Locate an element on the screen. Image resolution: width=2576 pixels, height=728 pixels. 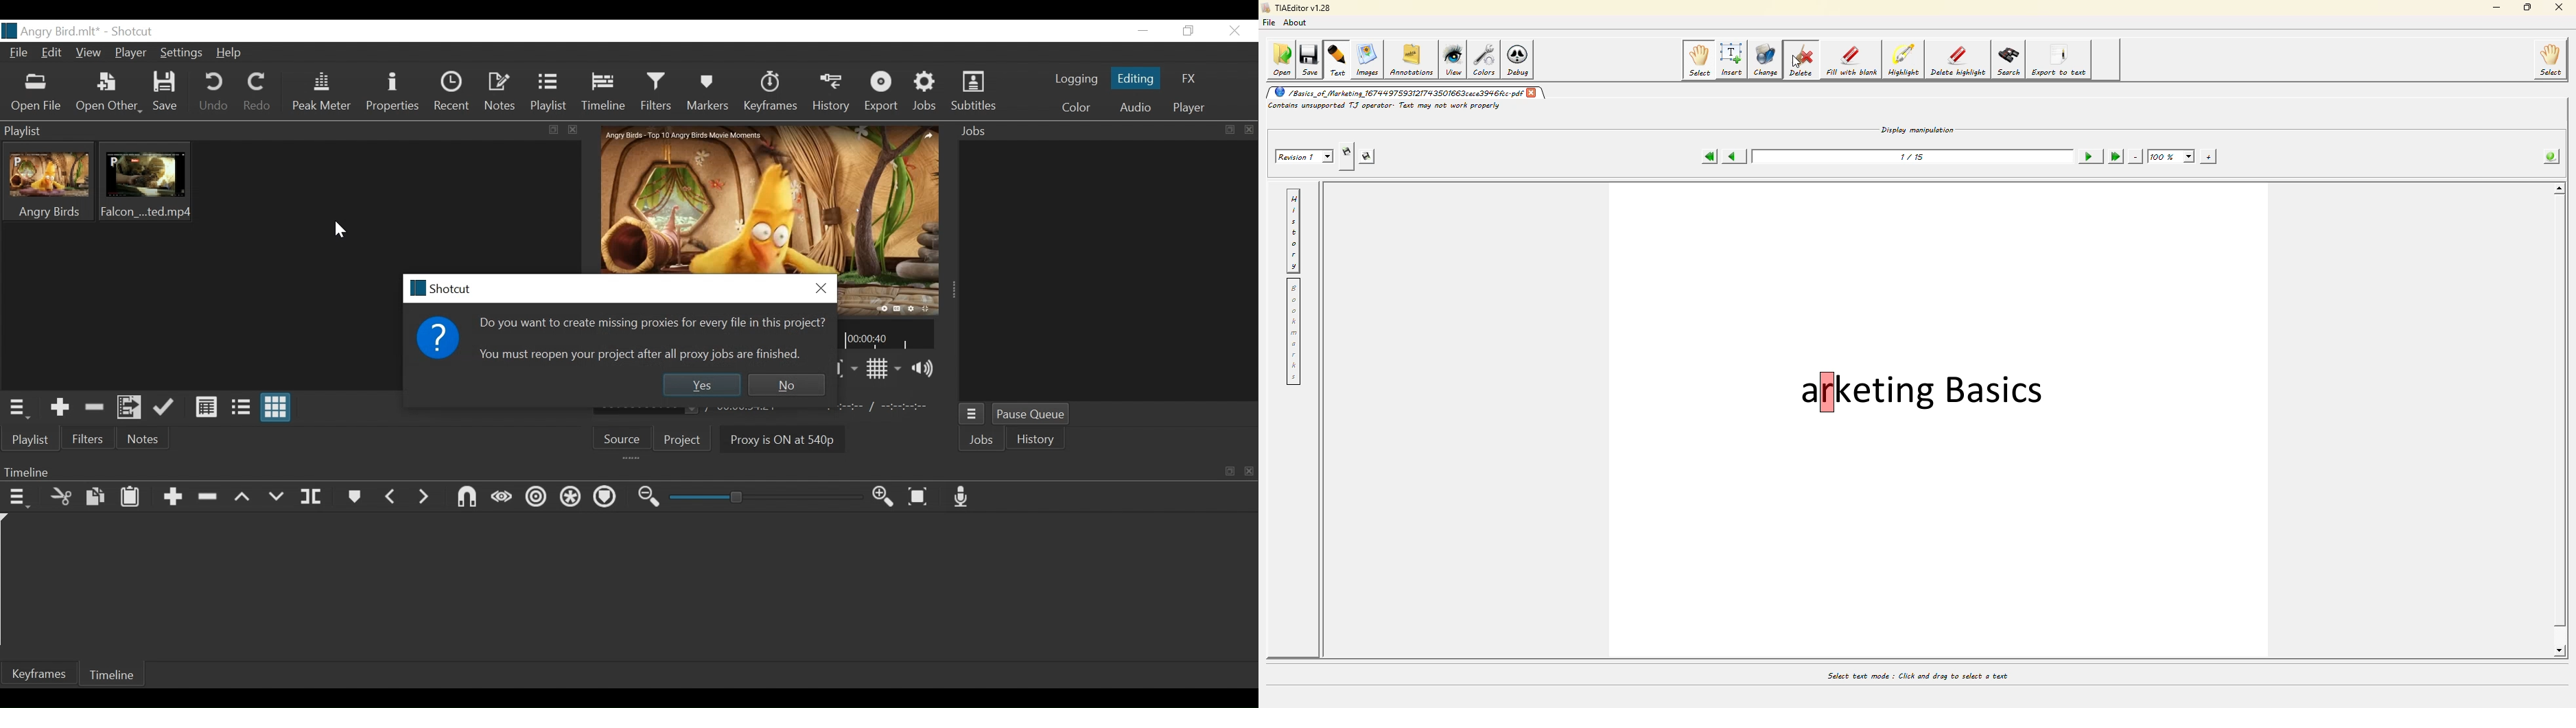
Filters is located at coordinates (659, 92).